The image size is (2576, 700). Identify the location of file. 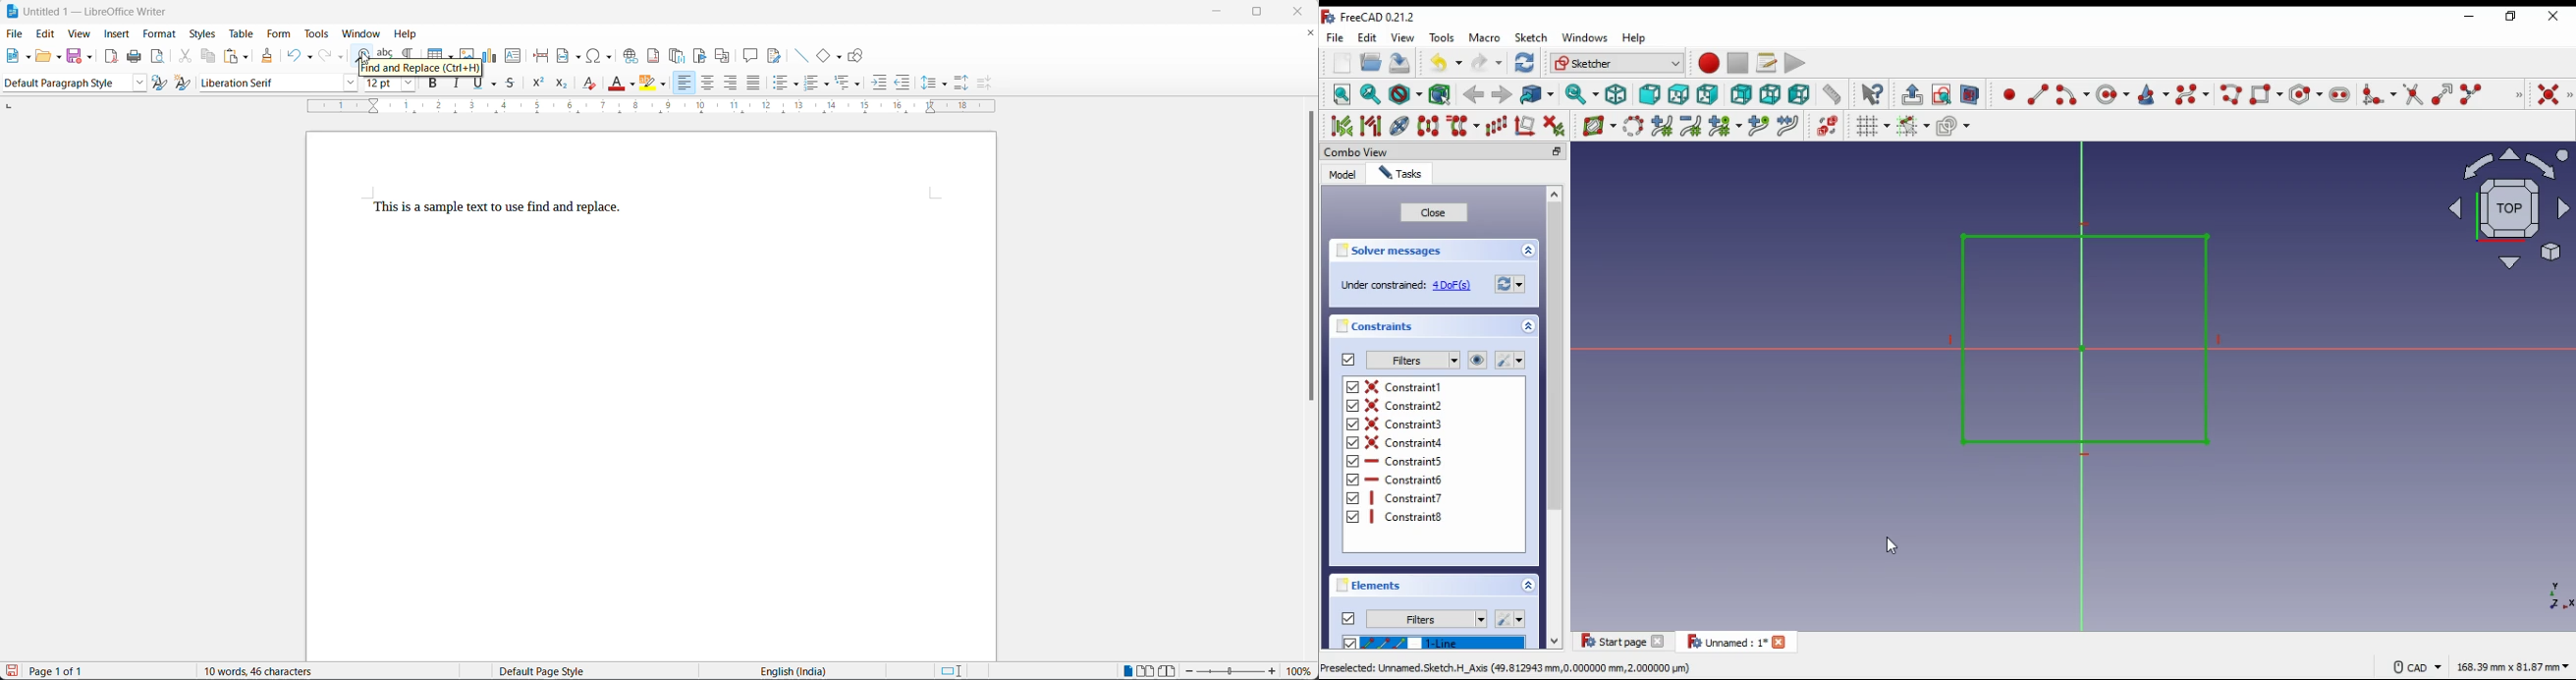
(1337, 37).